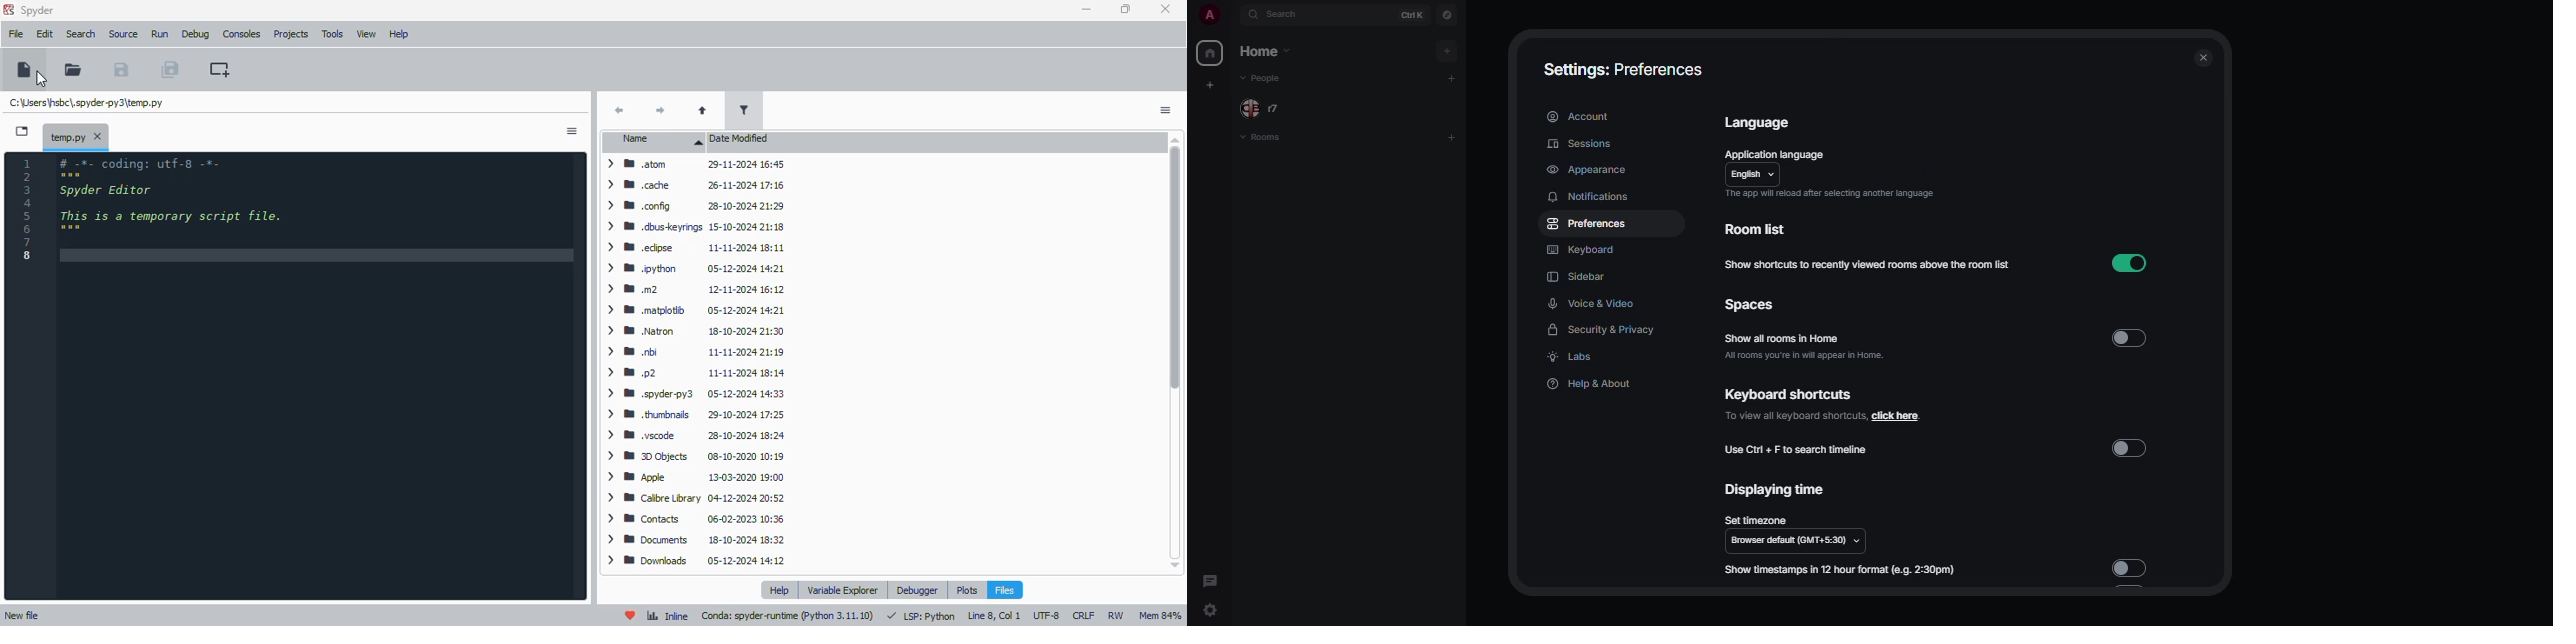 This screenshot has width=2576, height=644. What do you see at coordinates (1787, 395) in the screenshot?
I see `keyboard shortcuts` at bounding box center [1787, 395].